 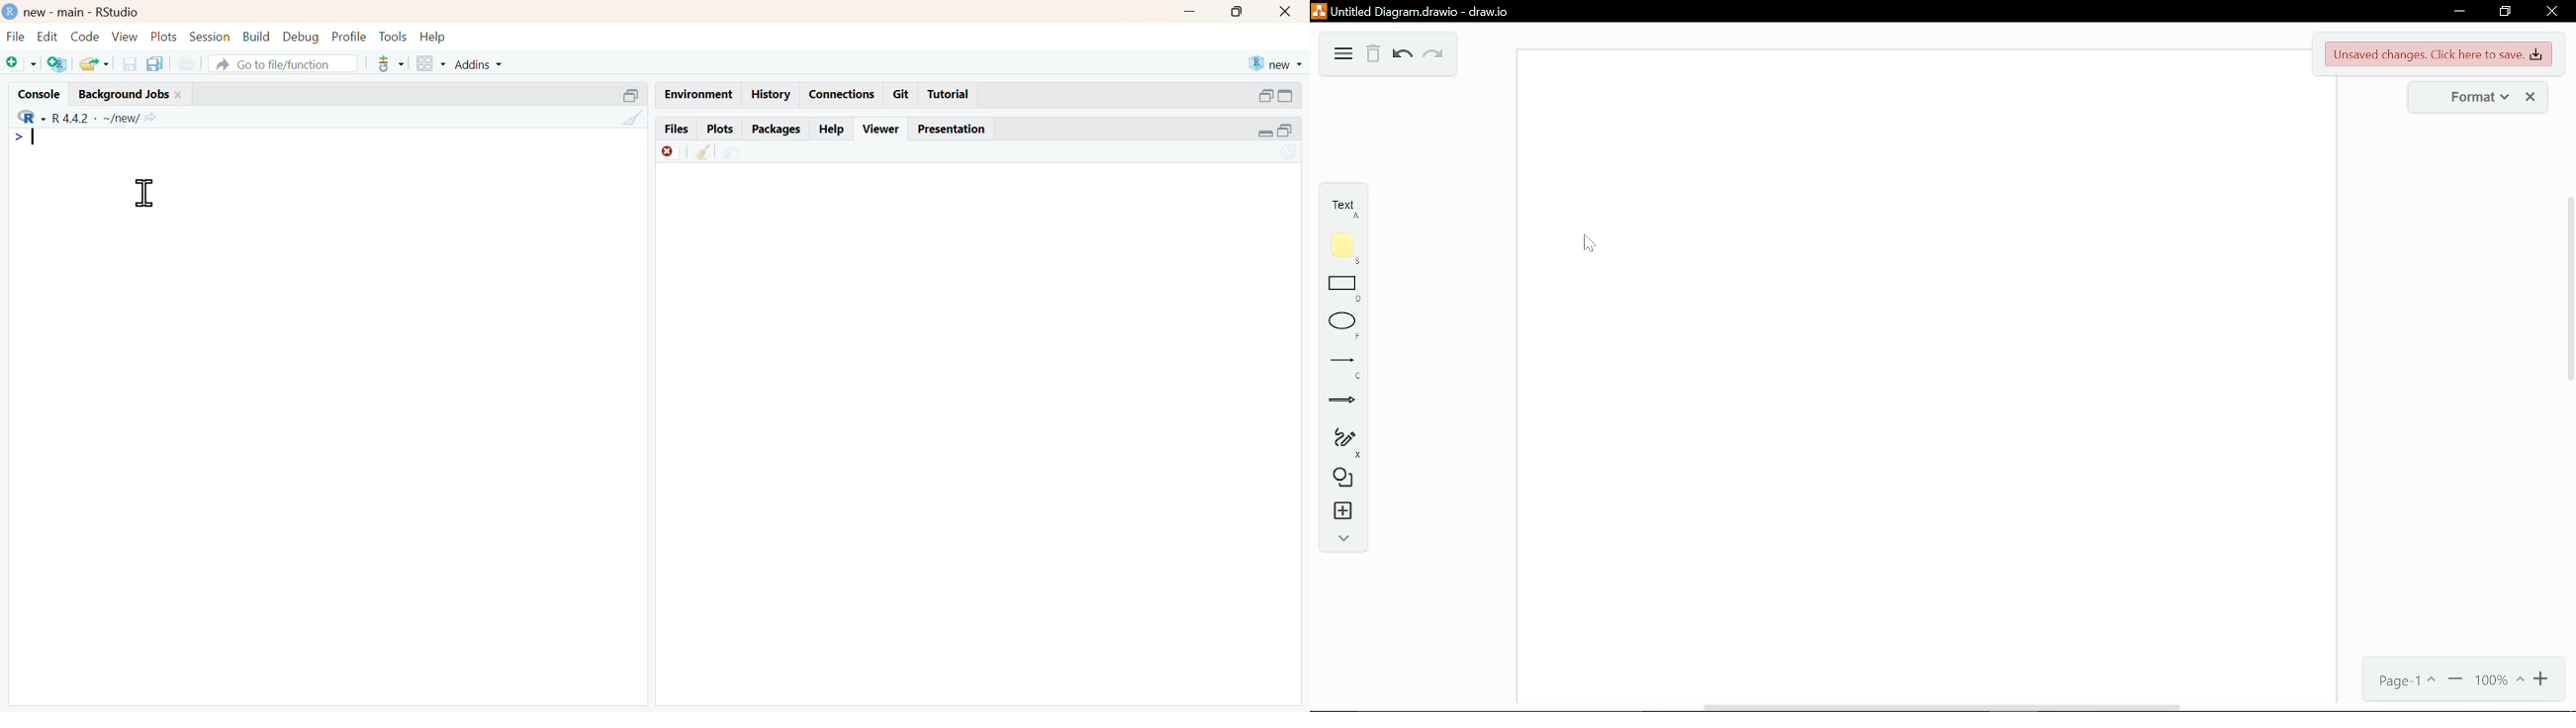 I want to click on R442 - ~/new/, so click(x=109, y=119).